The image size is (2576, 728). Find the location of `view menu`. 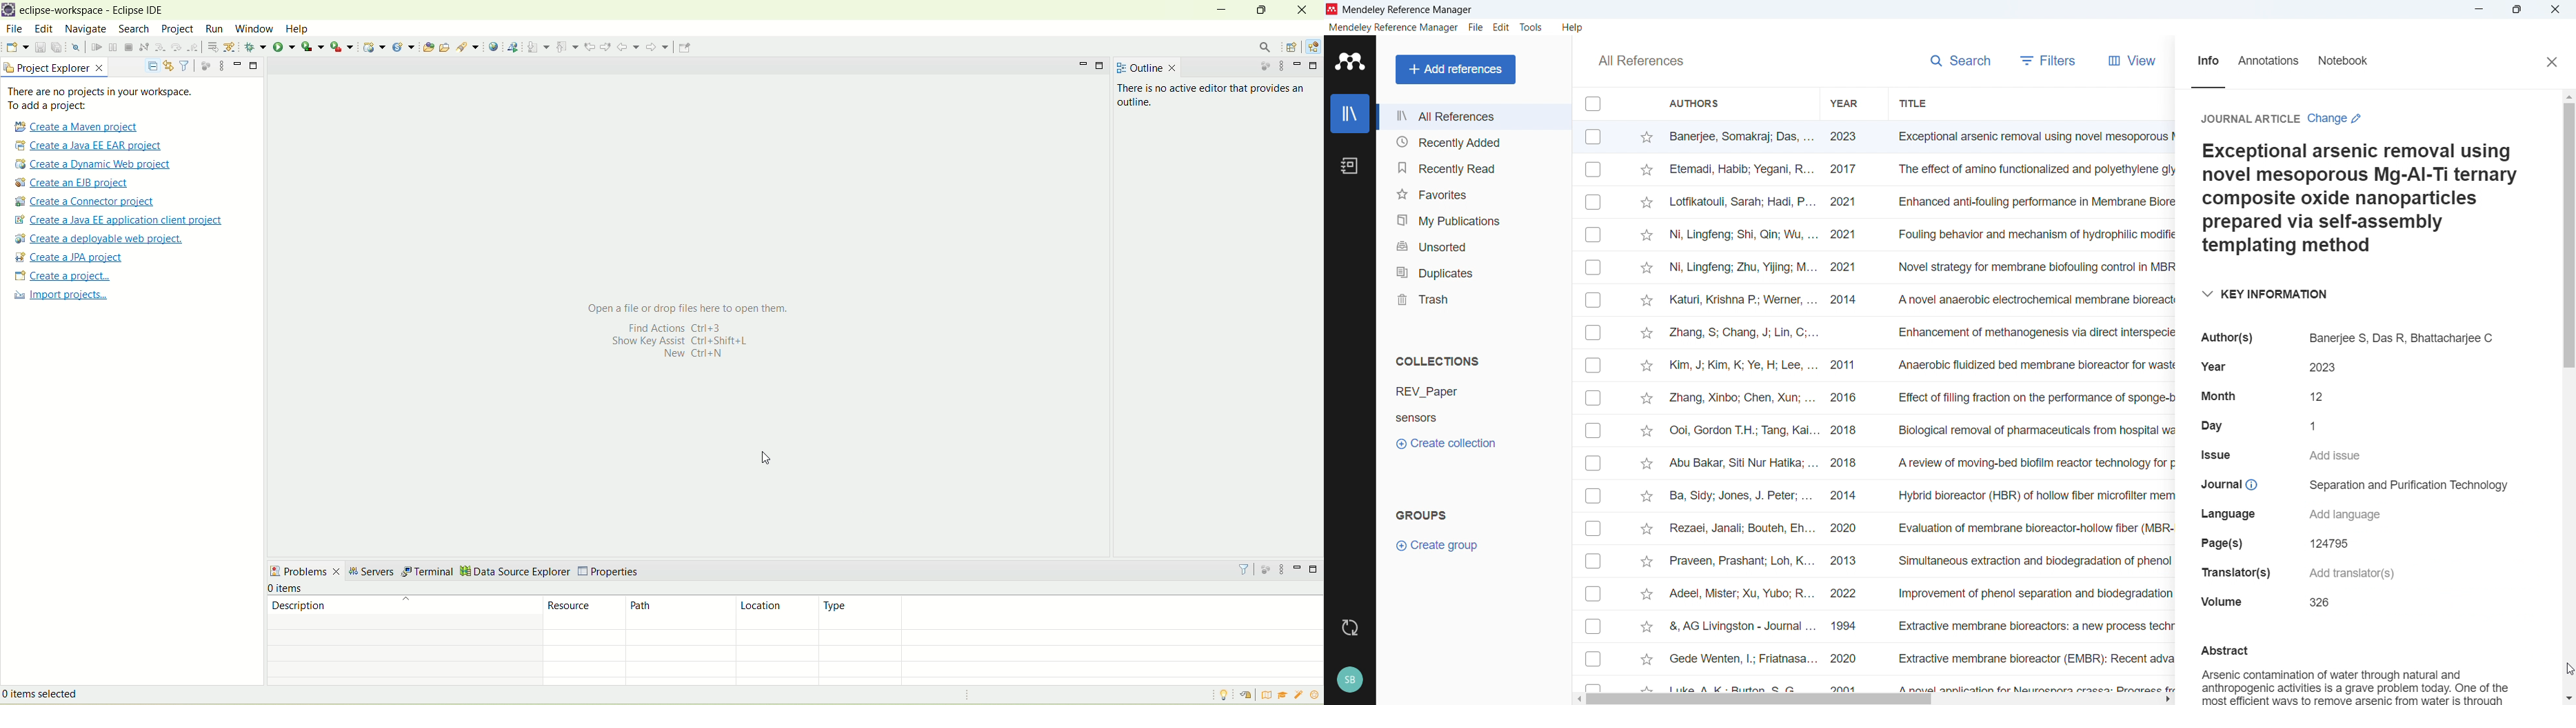

view menu is located at coordinates (1285, 570).